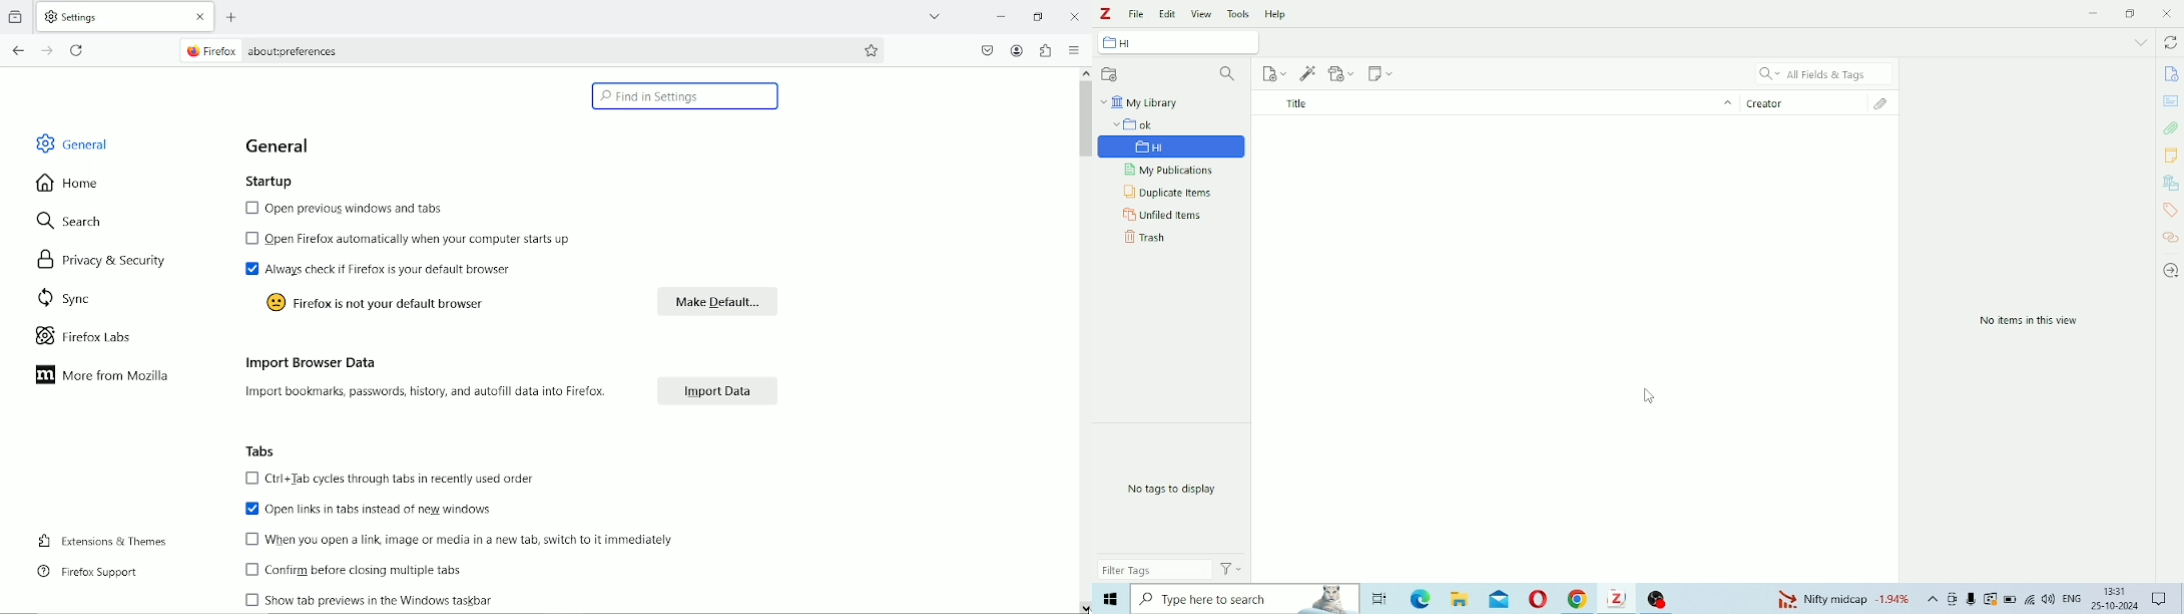 Image resolution: width=2184 pixels, height=616 pixels. I want to click on close, so click(200, 18).